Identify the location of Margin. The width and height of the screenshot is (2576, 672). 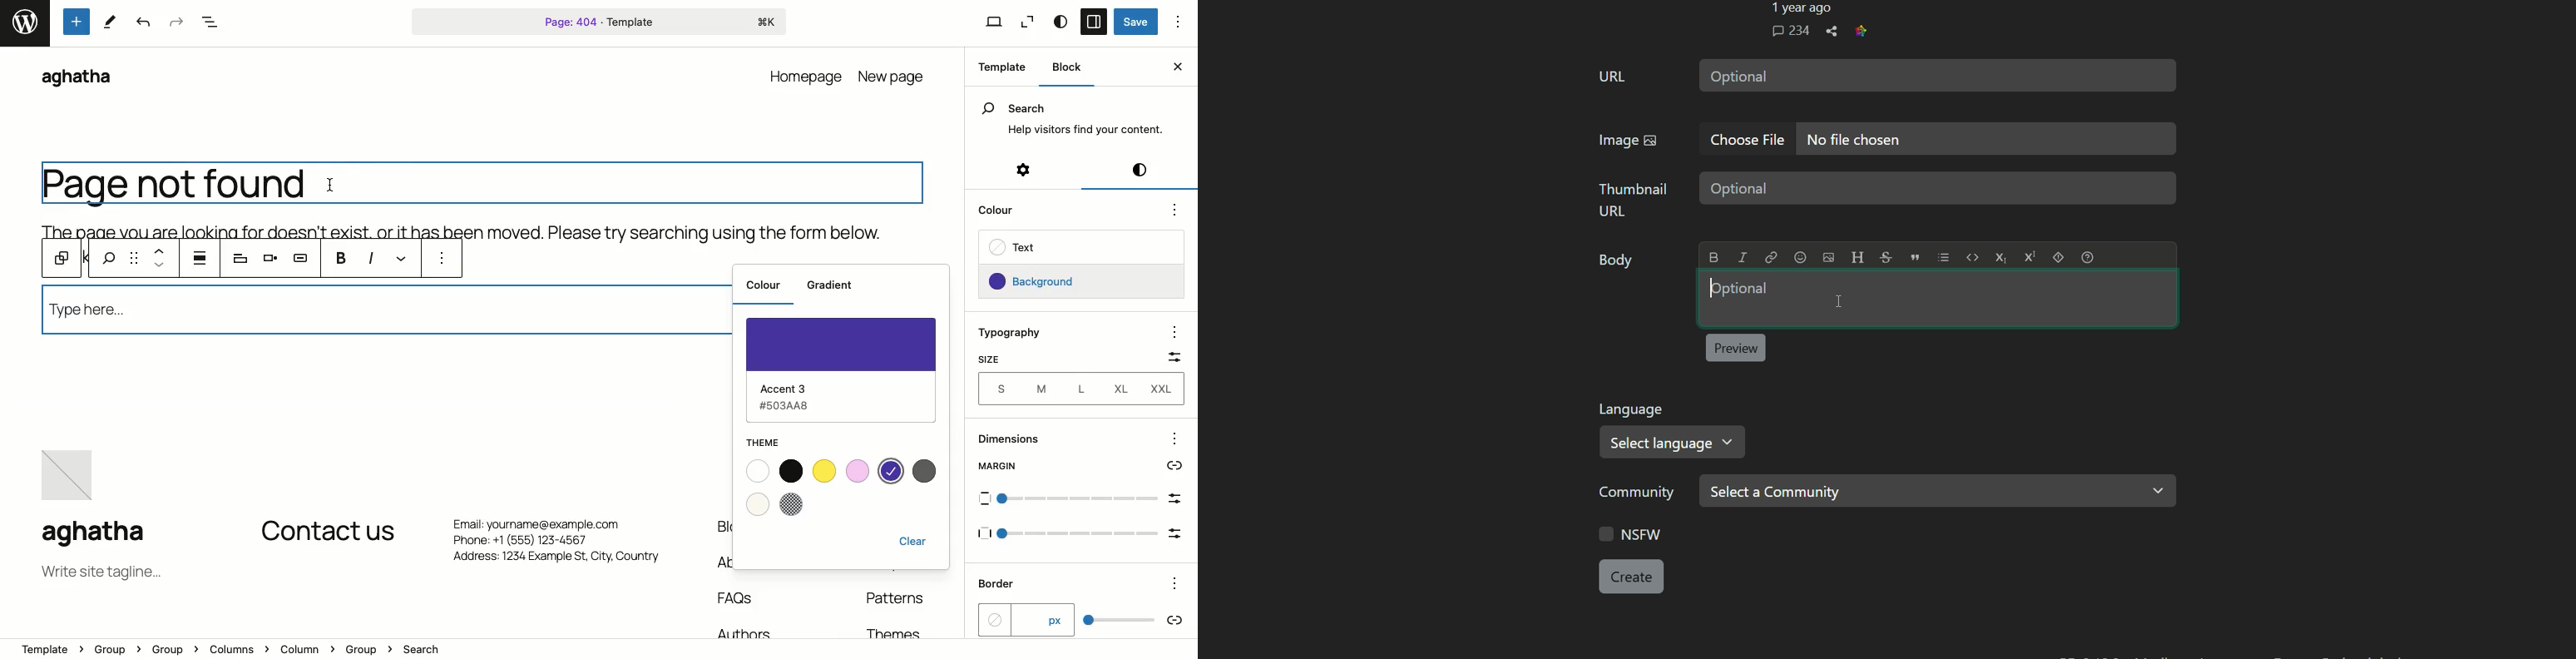
(1083, 467).